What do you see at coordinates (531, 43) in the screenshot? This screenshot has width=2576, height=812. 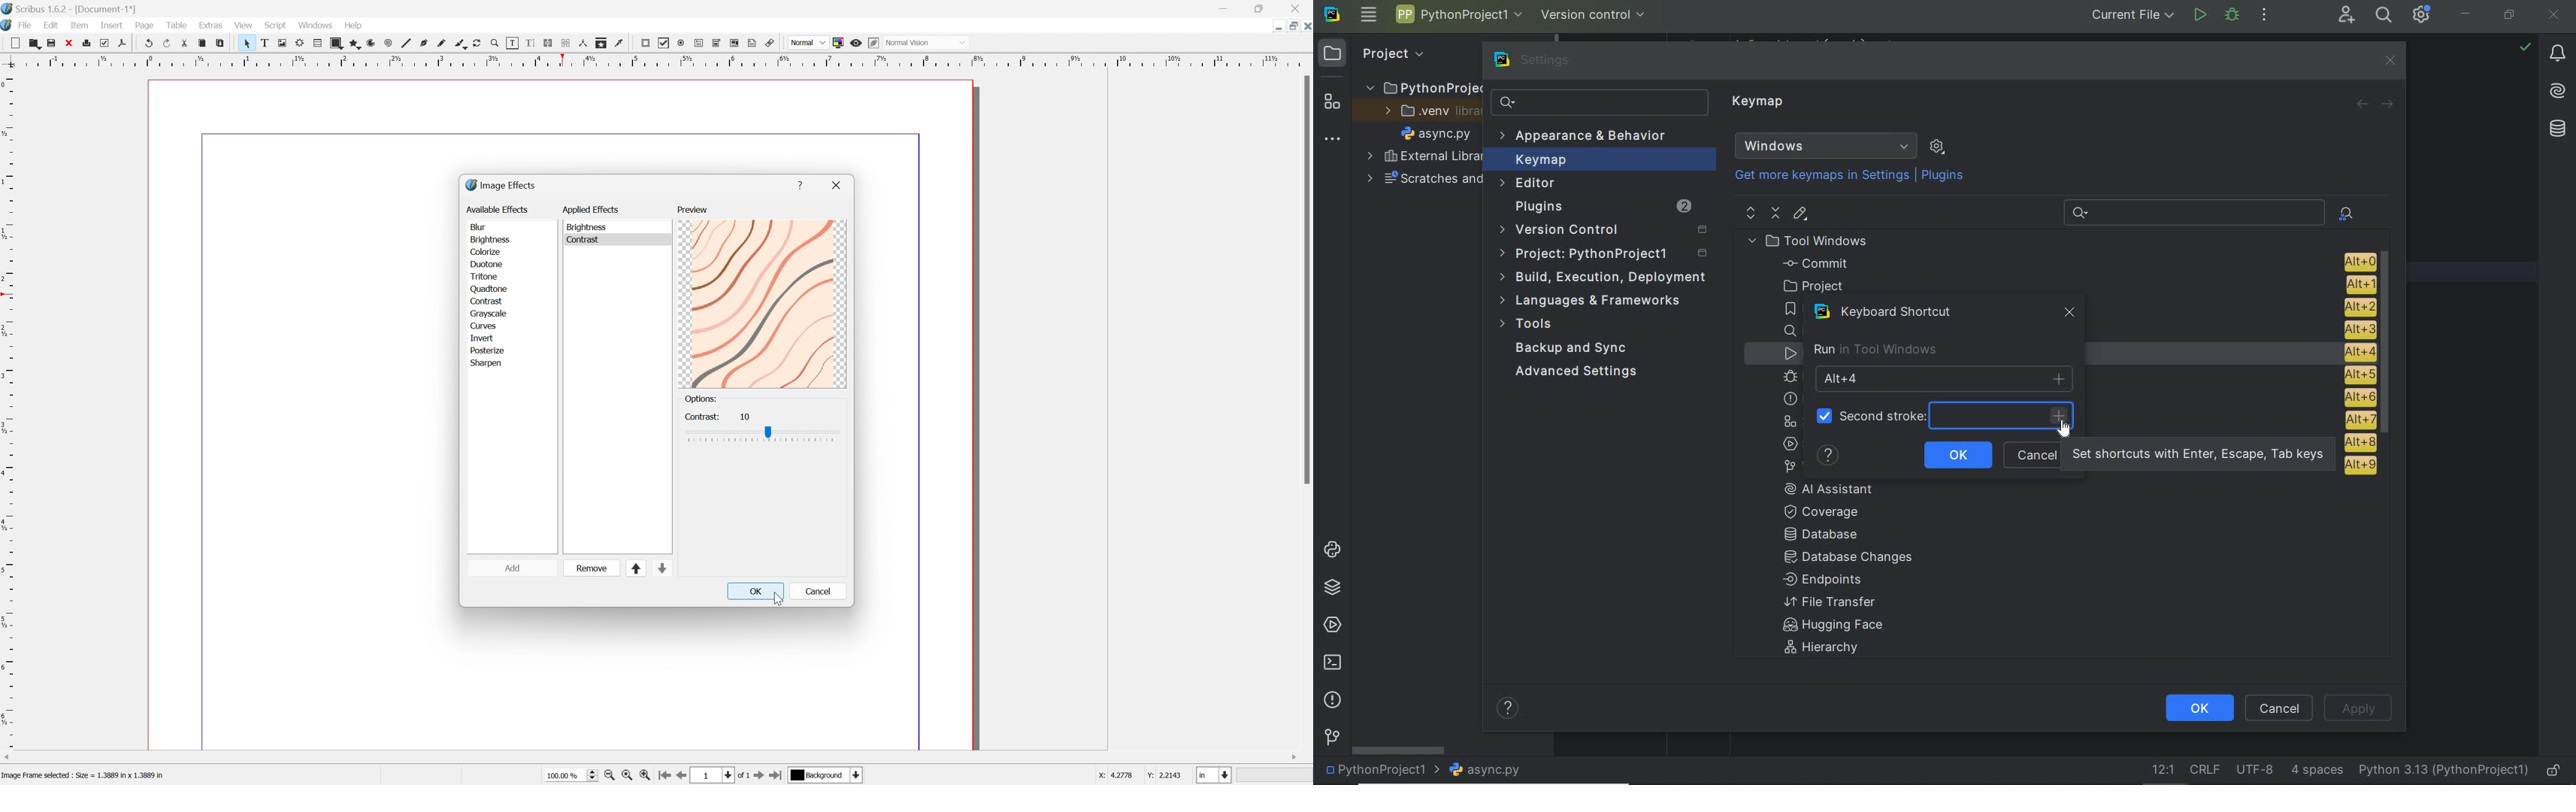 I see `Edit text with story editor` at bounding box center [531, 43].